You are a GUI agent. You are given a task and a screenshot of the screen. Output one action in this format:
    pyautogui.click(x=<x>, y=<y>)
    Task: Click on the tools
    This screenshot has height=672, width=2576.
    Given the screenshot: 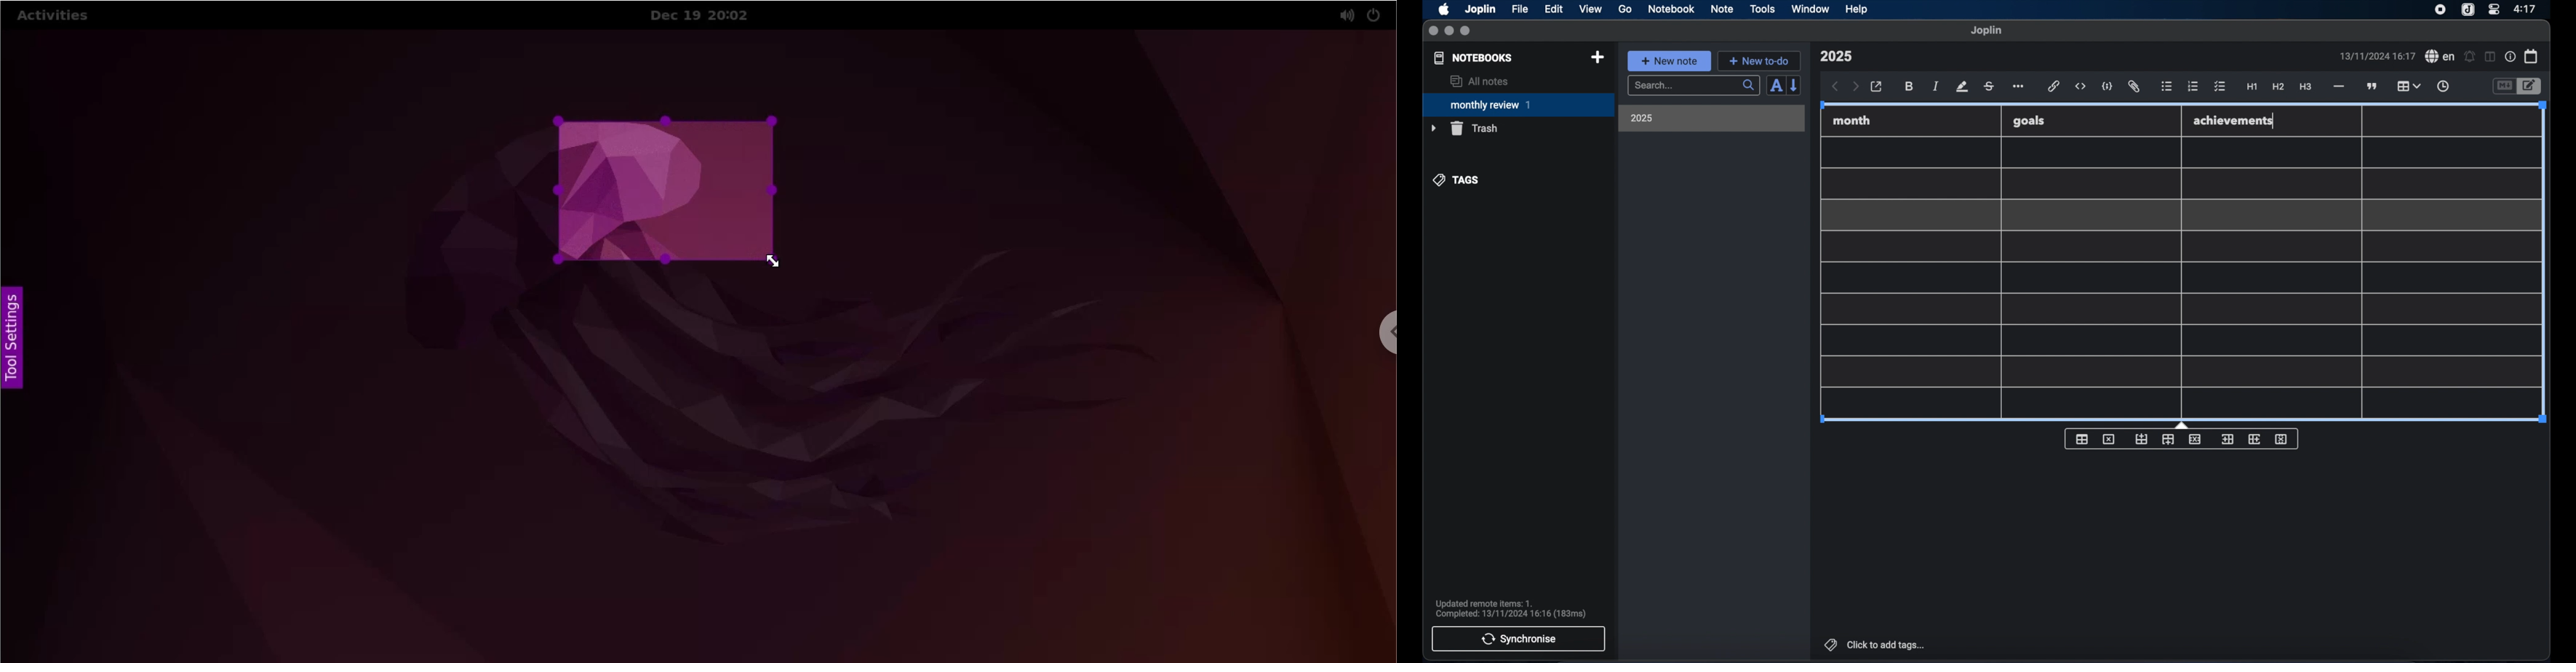 What is the action you would take?
    pyautogui.click(x=1762, y=9)
    